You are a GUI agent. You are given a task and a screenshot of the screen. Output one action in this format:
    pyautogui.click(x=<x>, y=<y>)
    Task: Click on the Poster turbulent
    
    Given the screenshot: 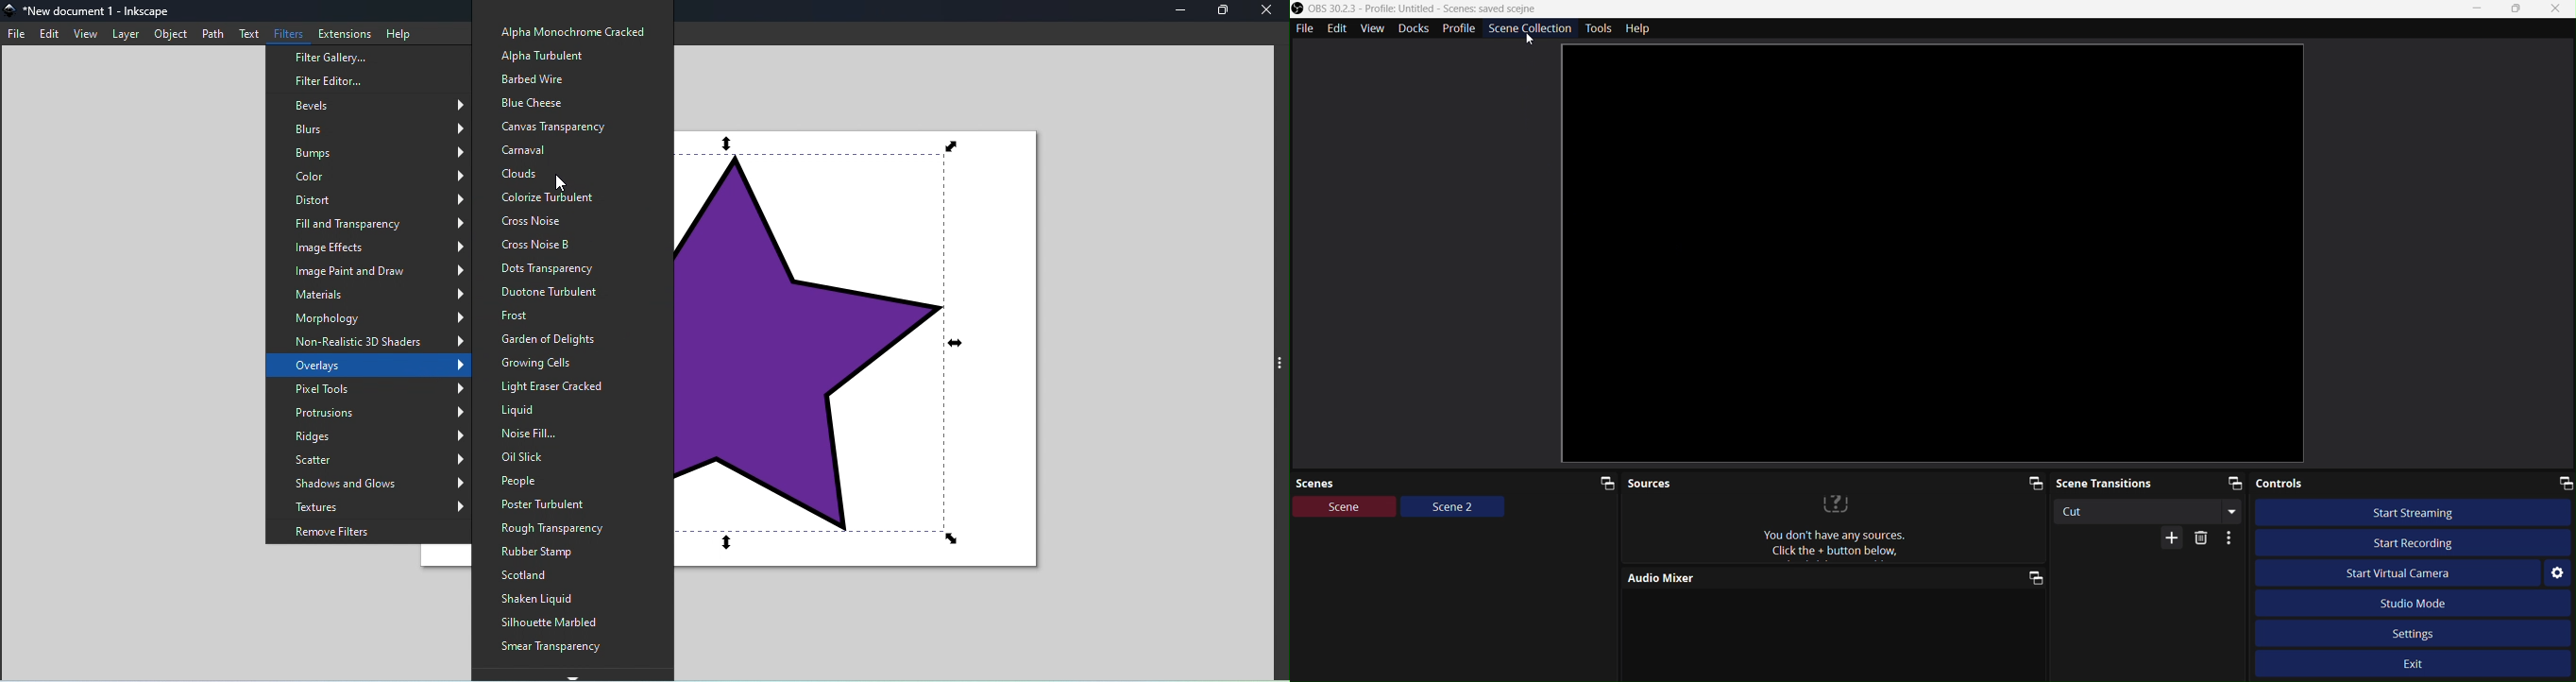 What is the action you would take?
    pyautogui.click(x=561, y=503)
    